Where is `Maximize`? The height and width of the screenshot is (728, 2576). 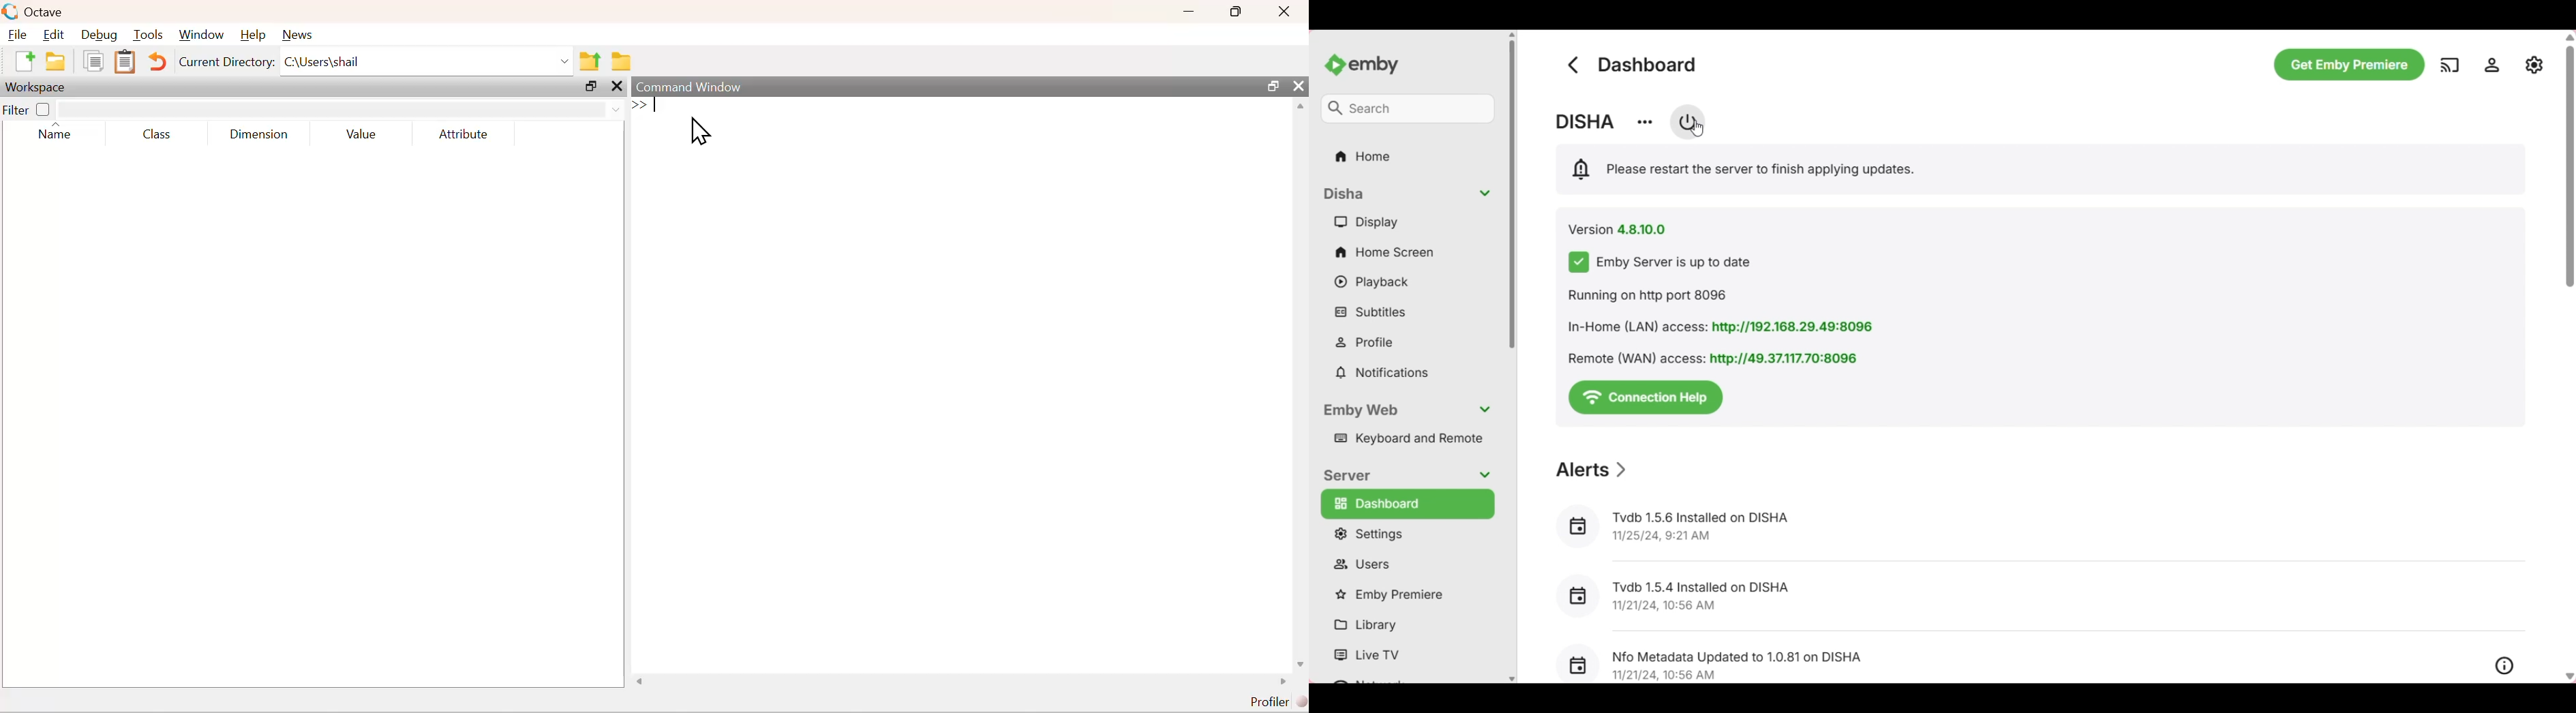
Maximize is located at coordinates (1272, 88).